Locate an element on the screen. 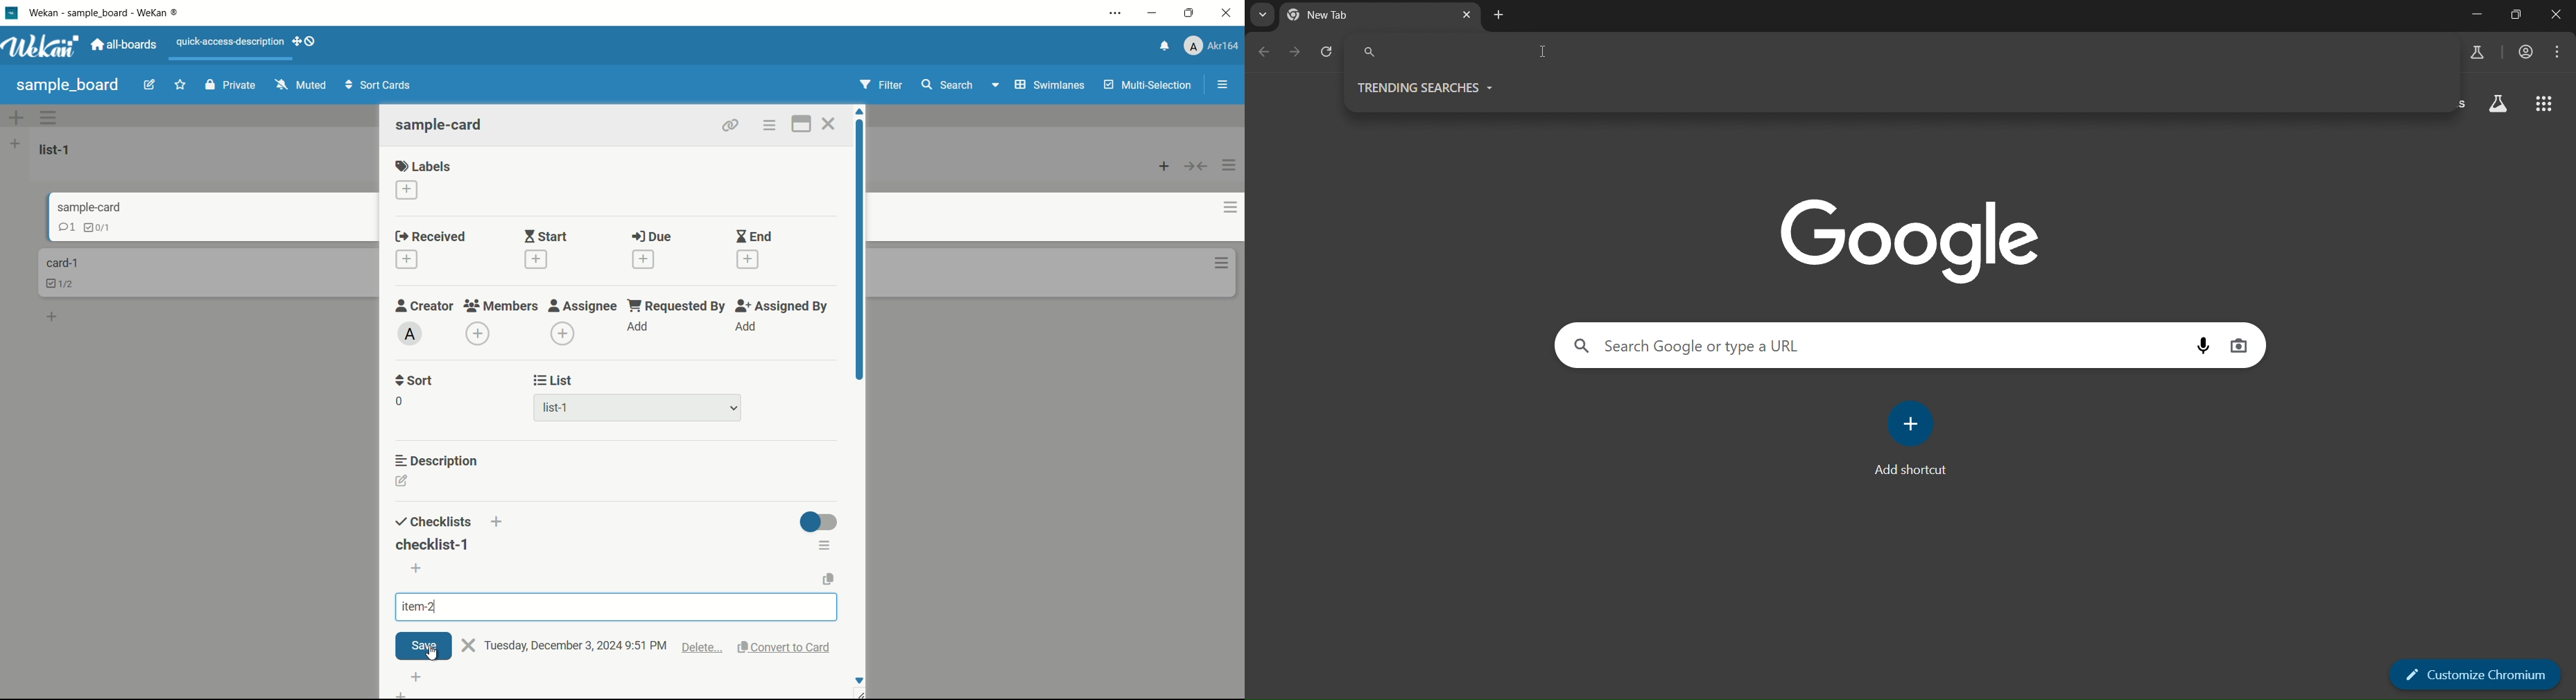  new tab is located at coordinates (1501, 17).